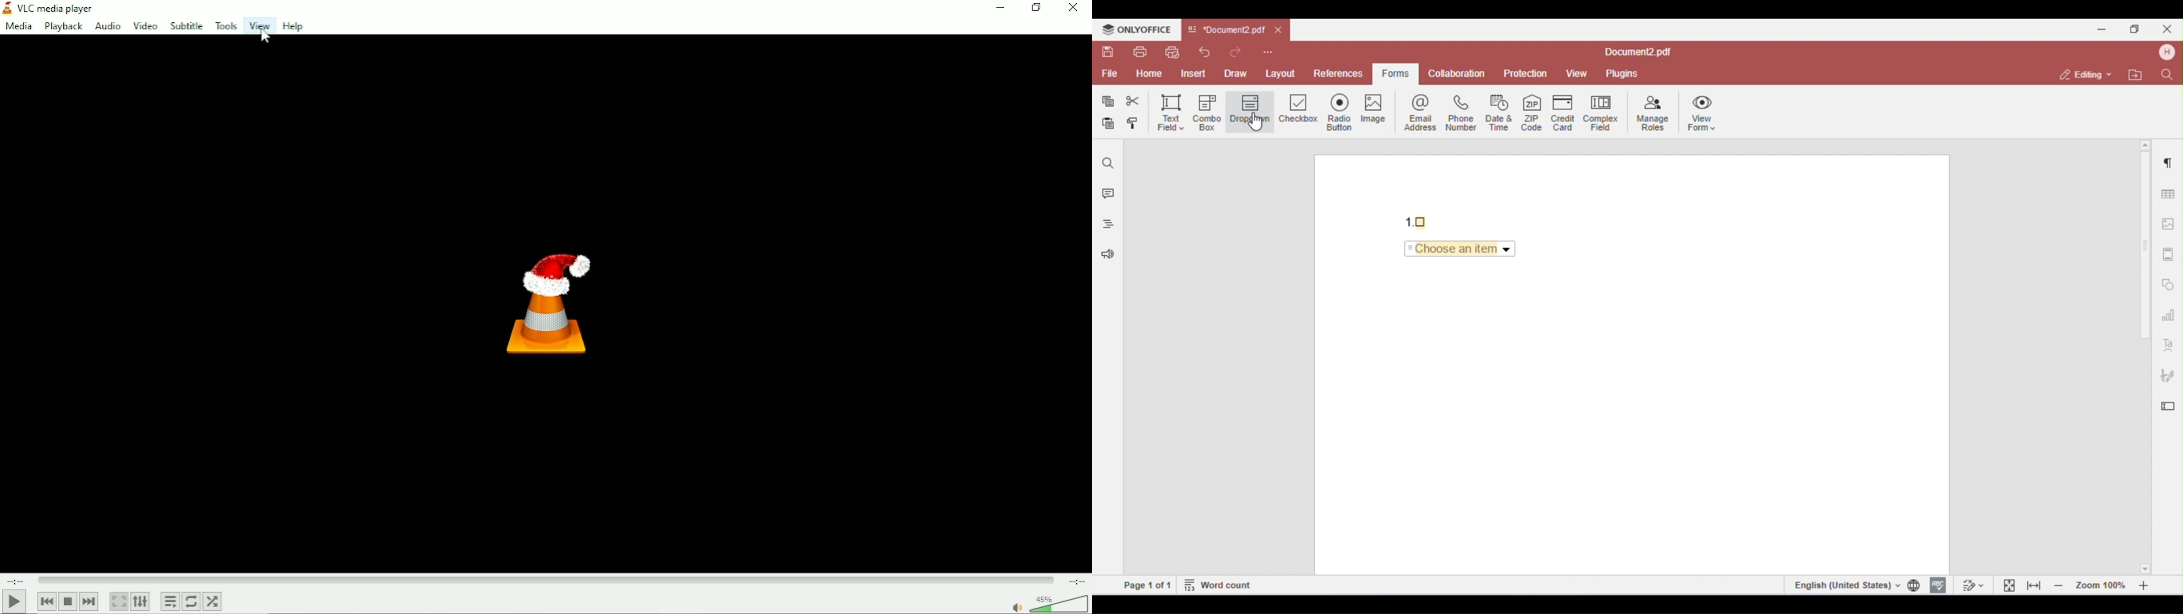 This screenshot has width=2184, height=616. Describe the element at coordinates (552, 305) in the screenshot. I see `Logo` at that location.